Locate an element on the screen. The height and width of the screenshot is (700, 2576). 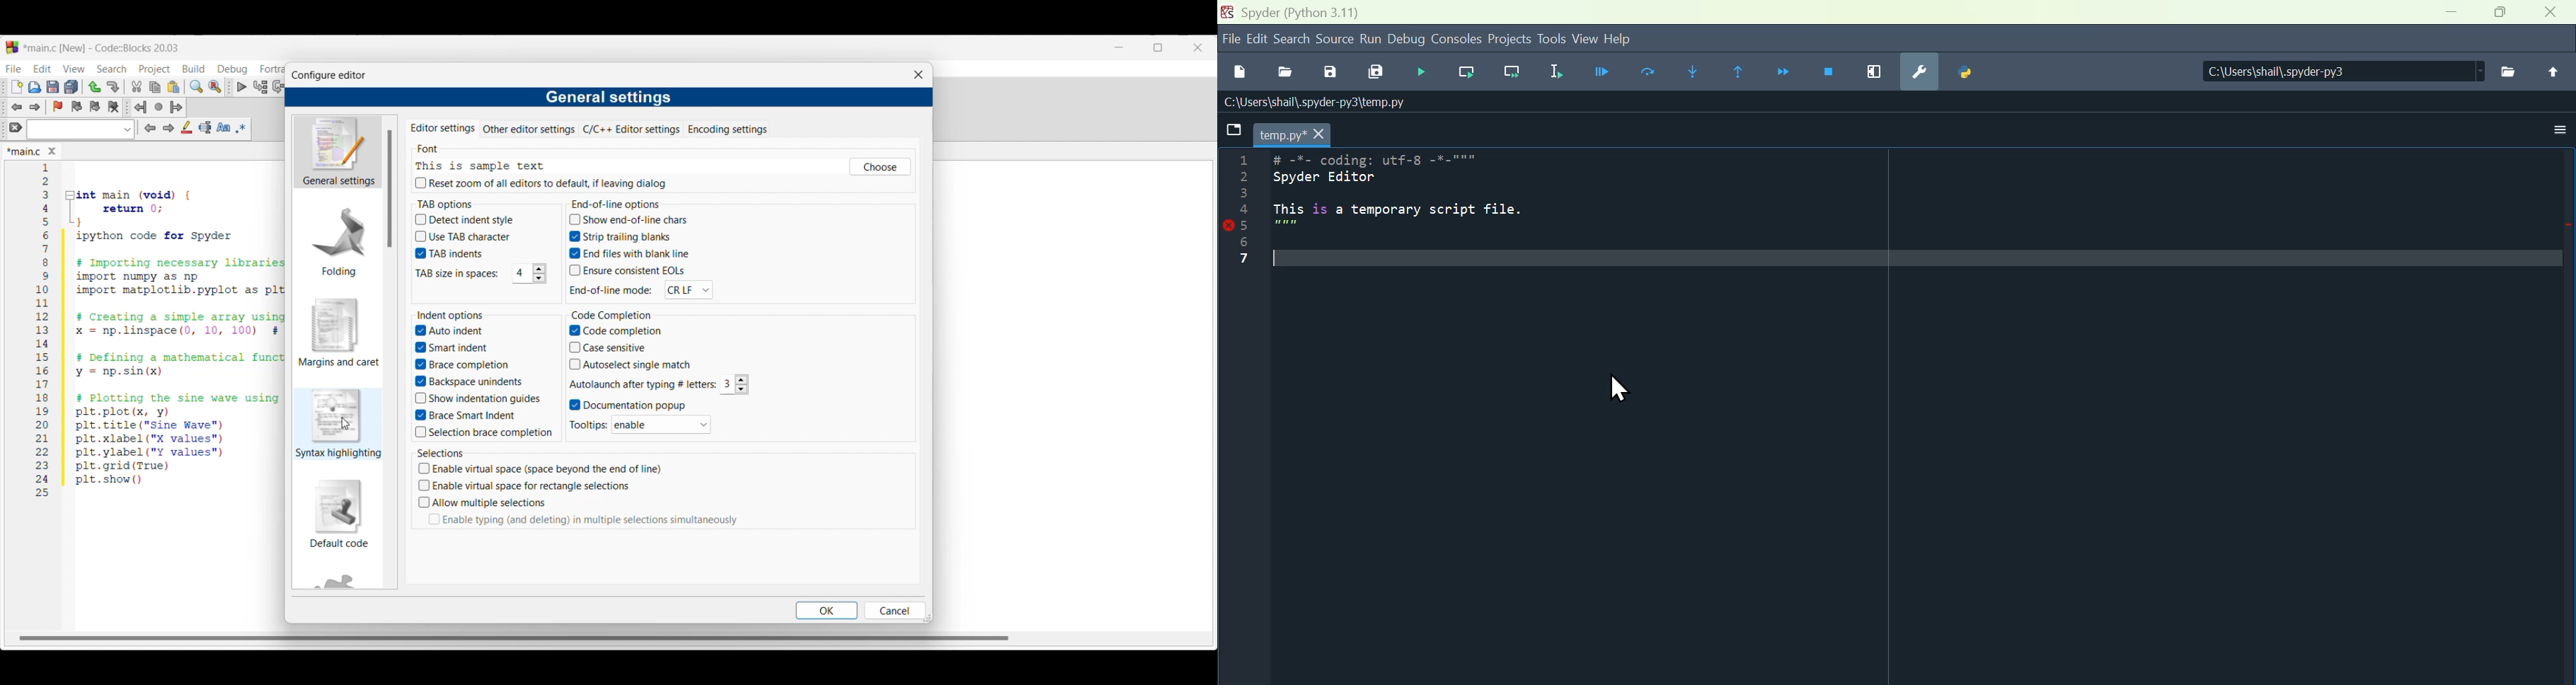
Autoselect single match is located at coordinates (636, 365).